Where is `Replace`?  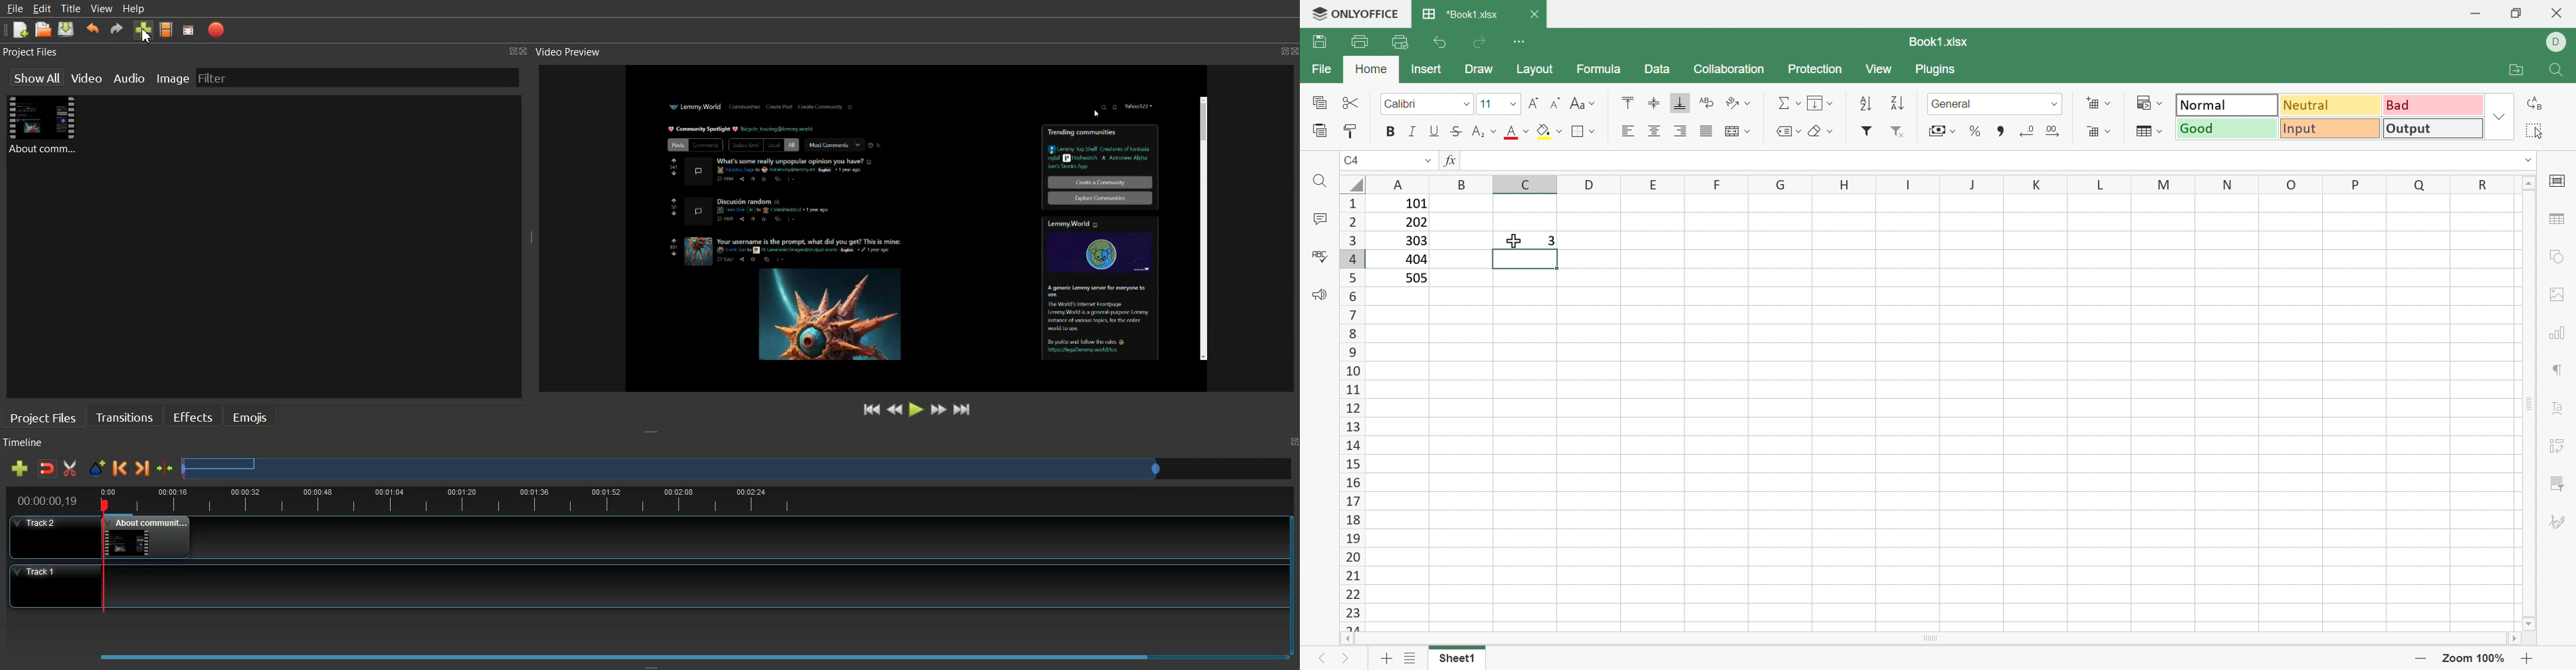 Replace is located at coordinates (2537, 103).